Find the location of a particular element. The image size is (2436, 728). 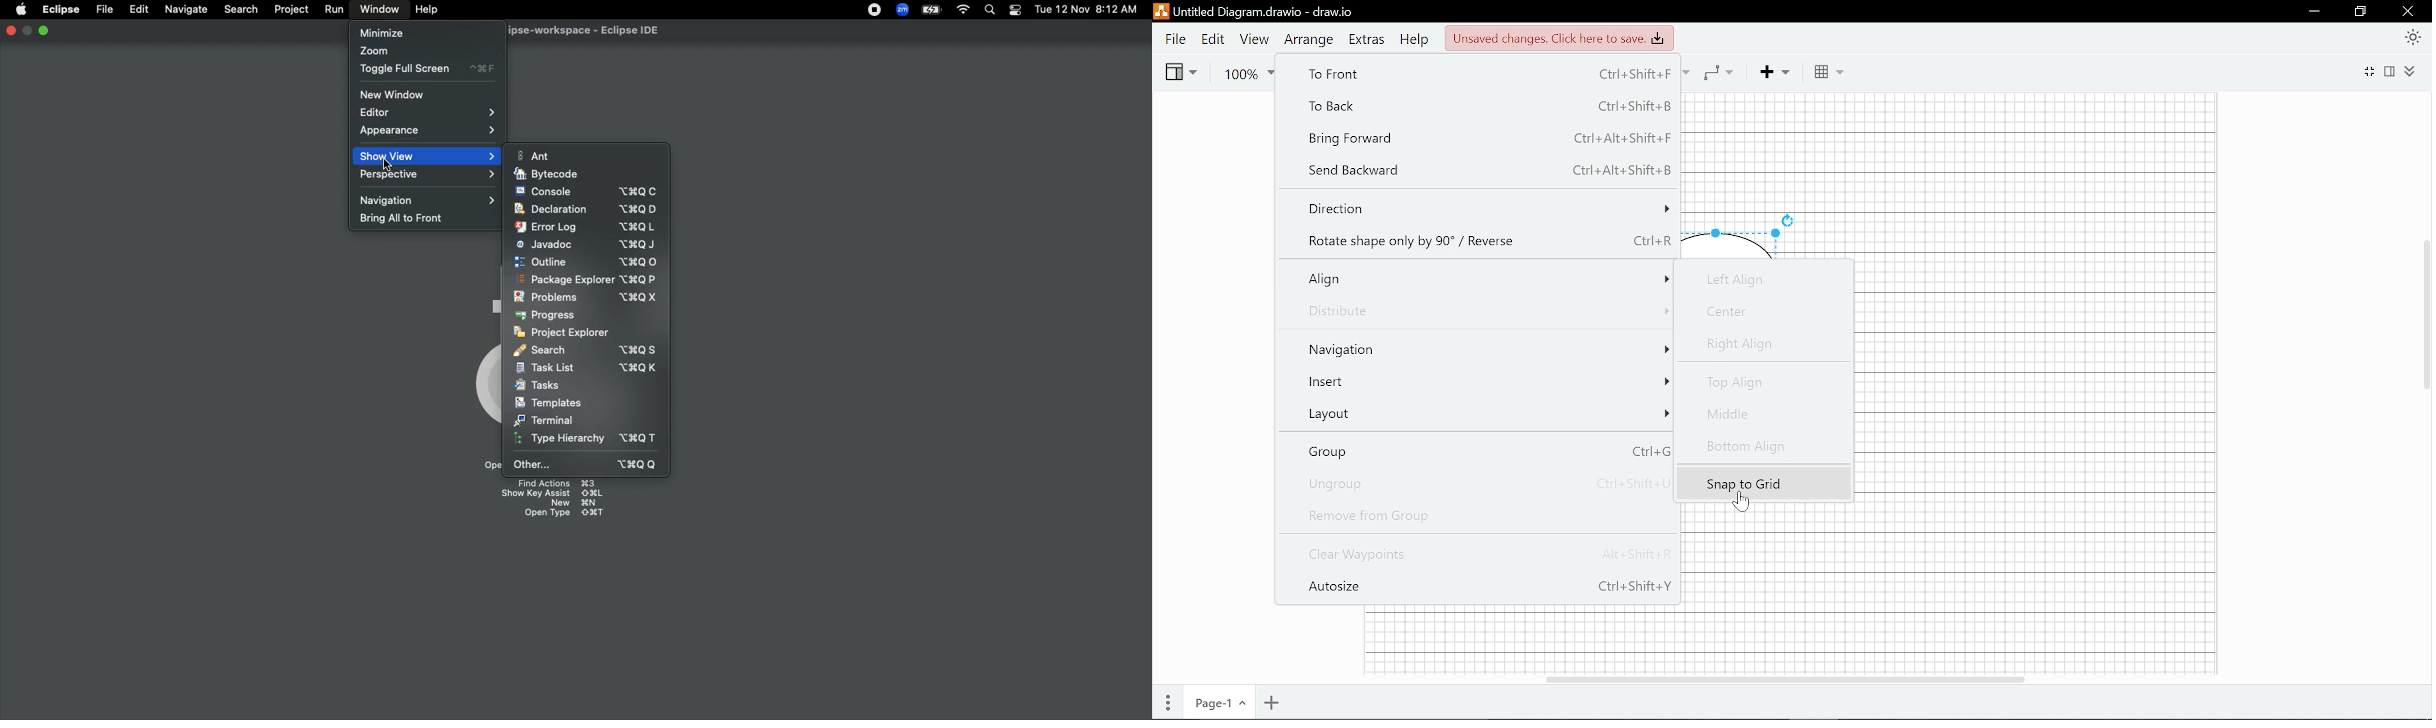

To back Ctrl+Shift+B is located at coordinates (1488, 106).